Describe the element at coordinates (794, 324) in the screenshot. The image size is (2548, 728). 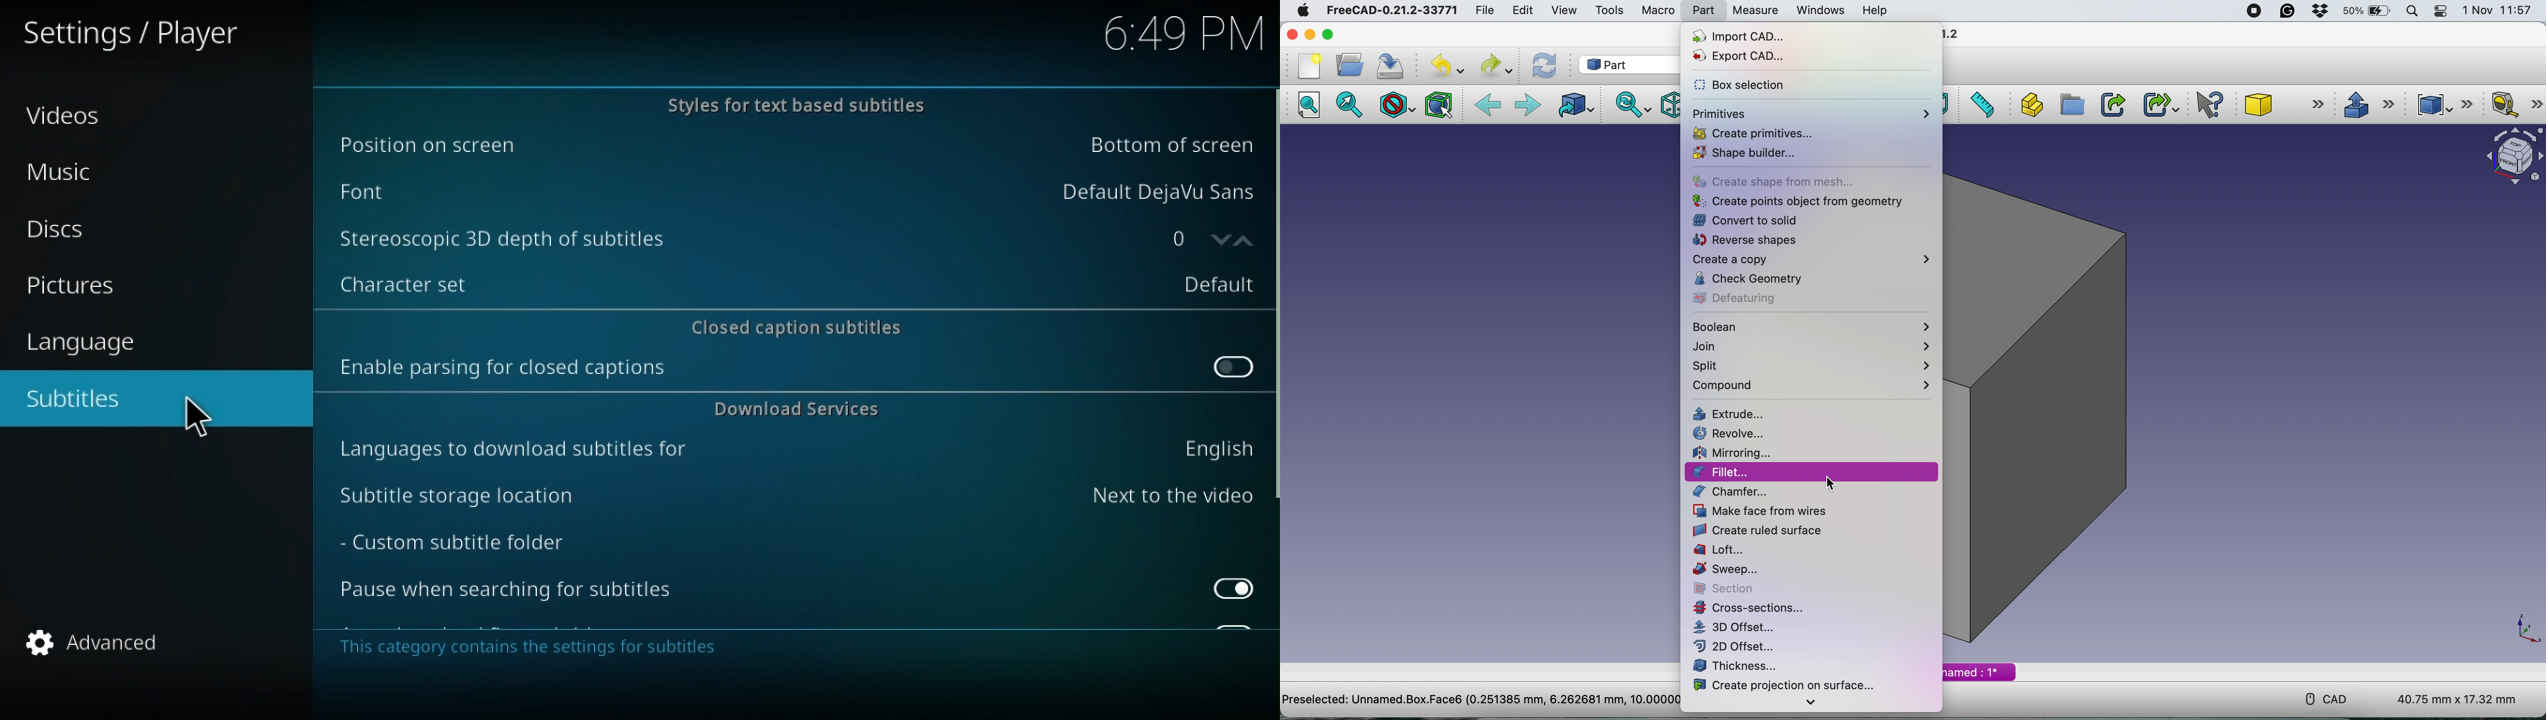
I see `Closed caption subtitles` at that location.